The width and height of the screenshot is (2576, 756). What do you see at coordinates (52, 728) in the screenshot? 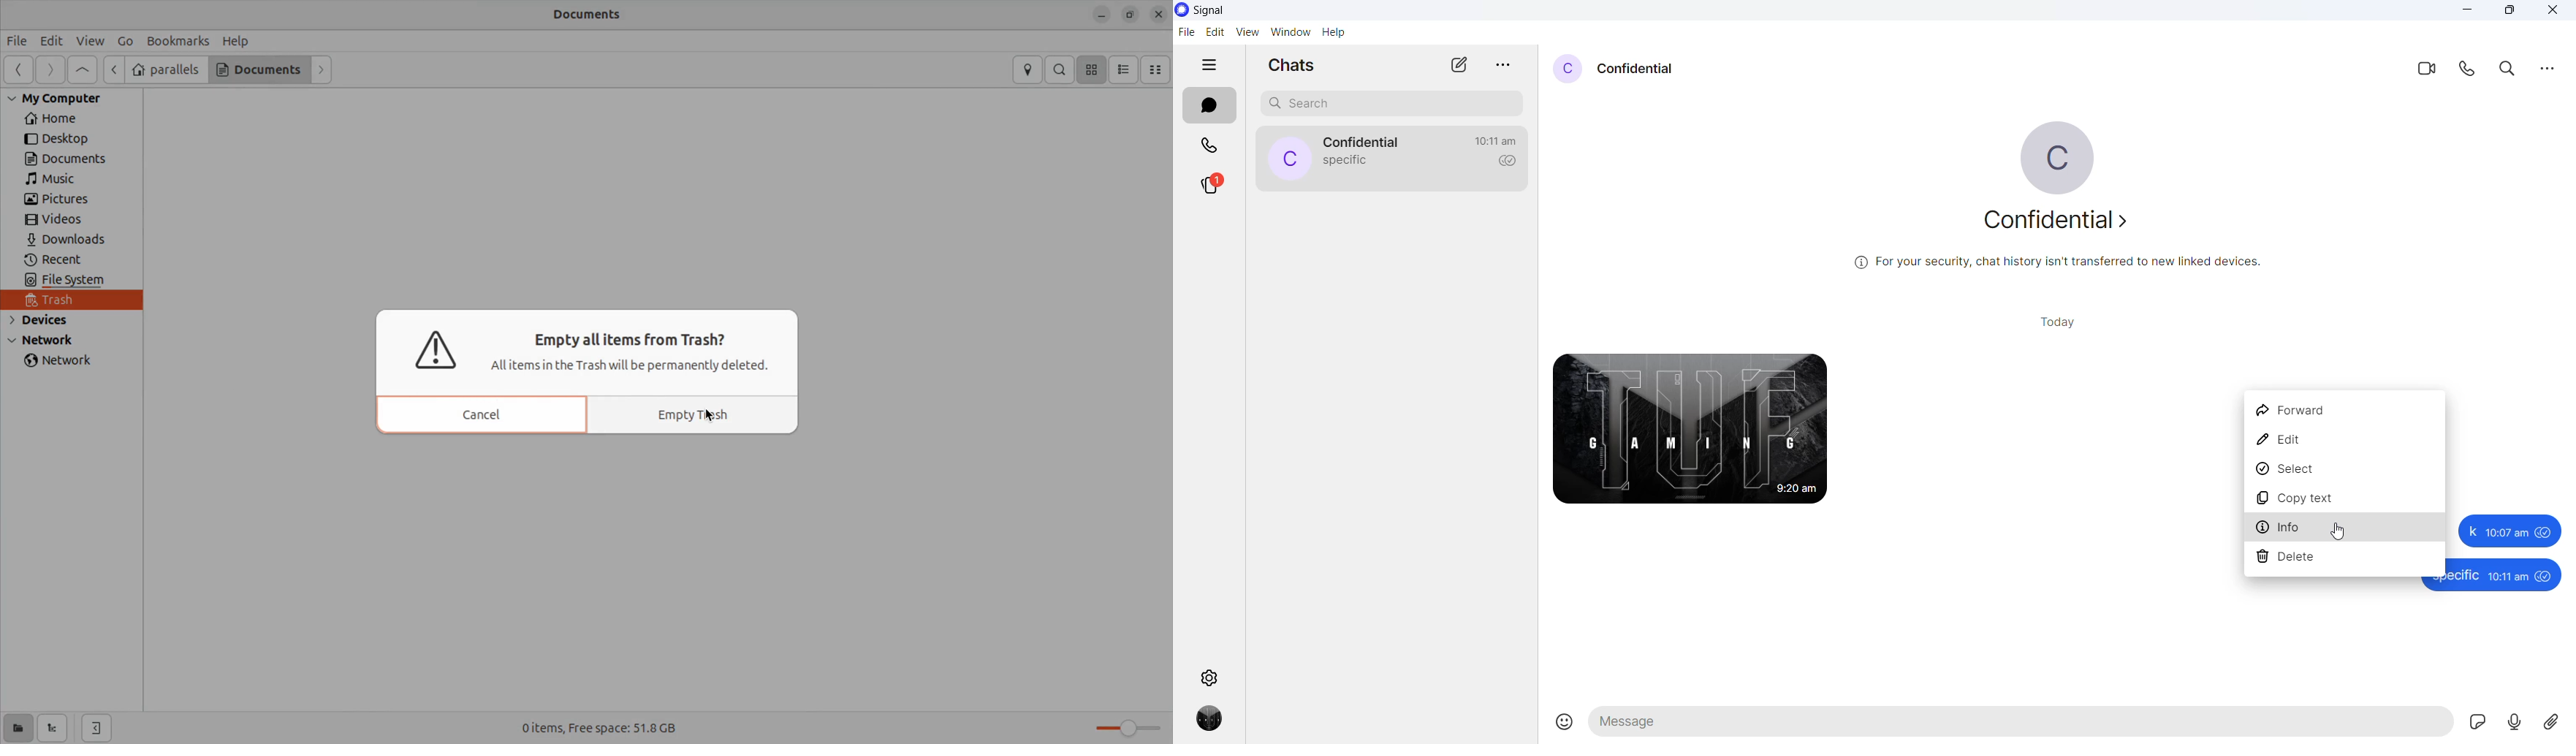
I see `show tree view` at bounding box center [52, 728].